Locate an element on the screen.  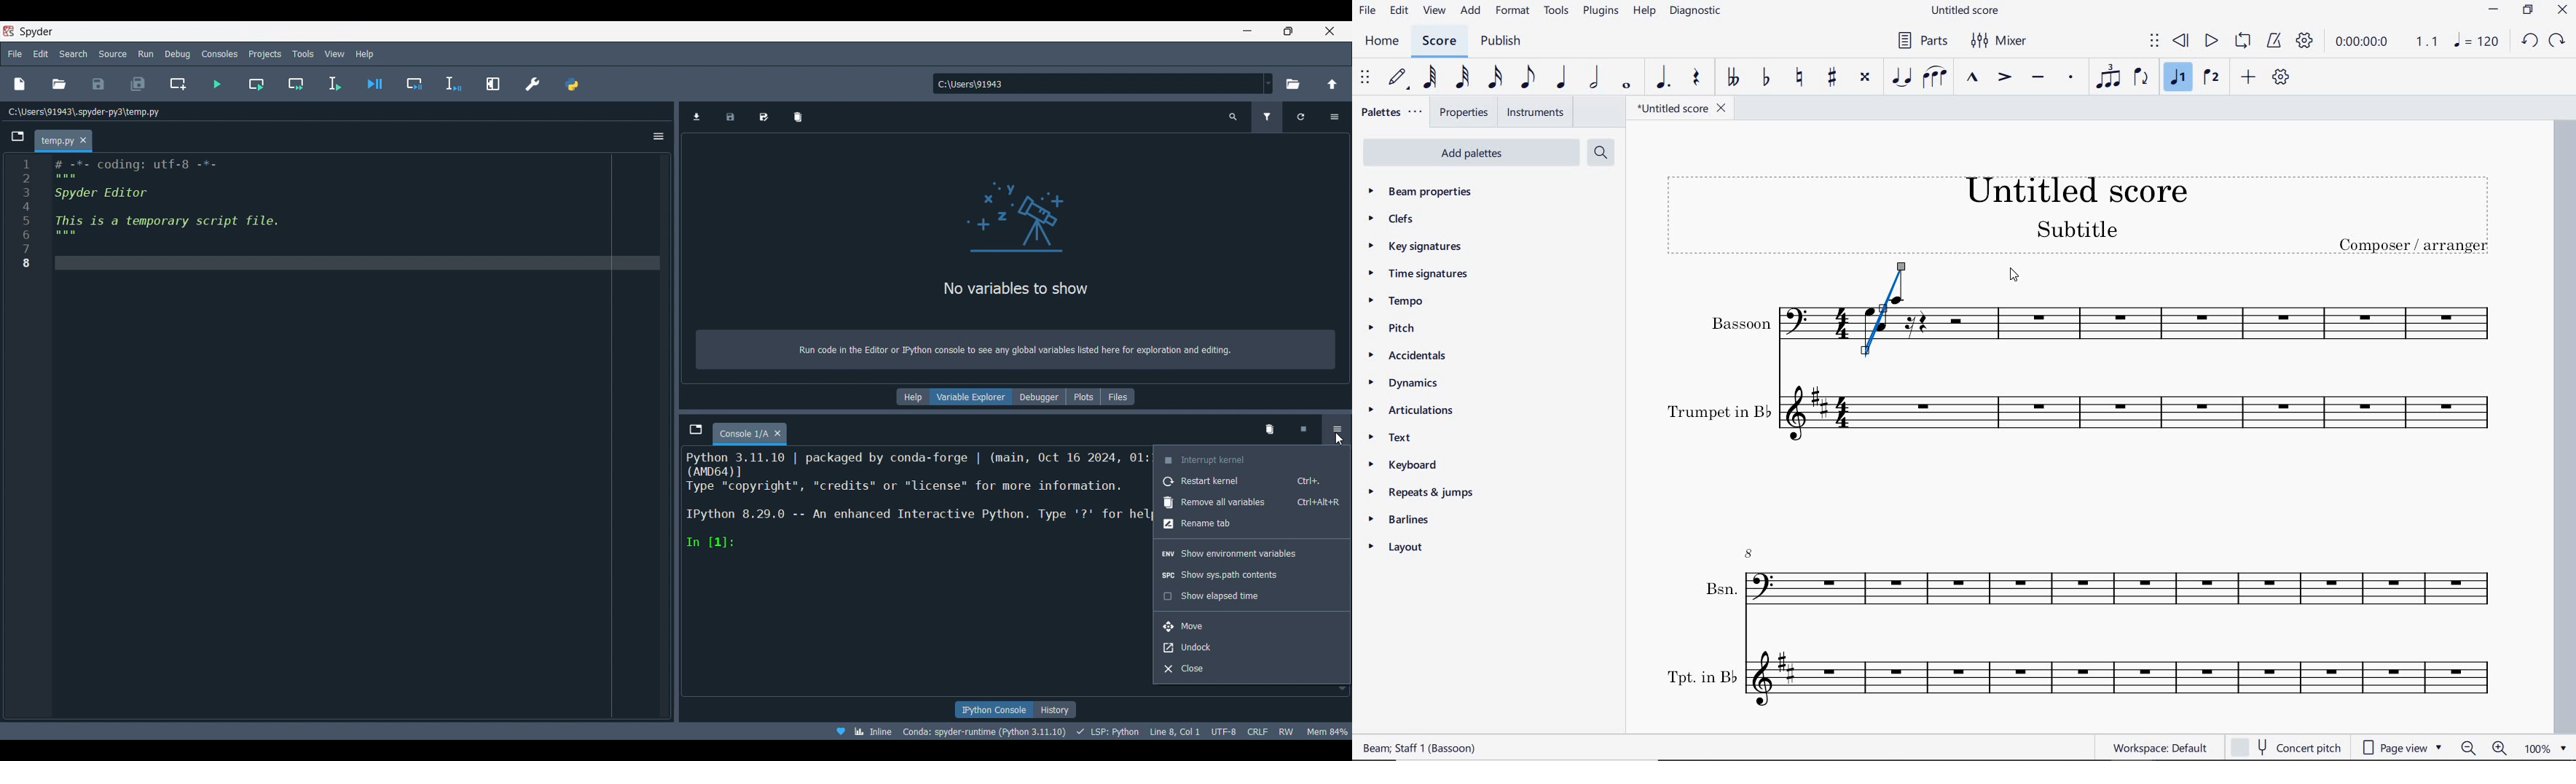
tools is located at coordinates (1556, 10).